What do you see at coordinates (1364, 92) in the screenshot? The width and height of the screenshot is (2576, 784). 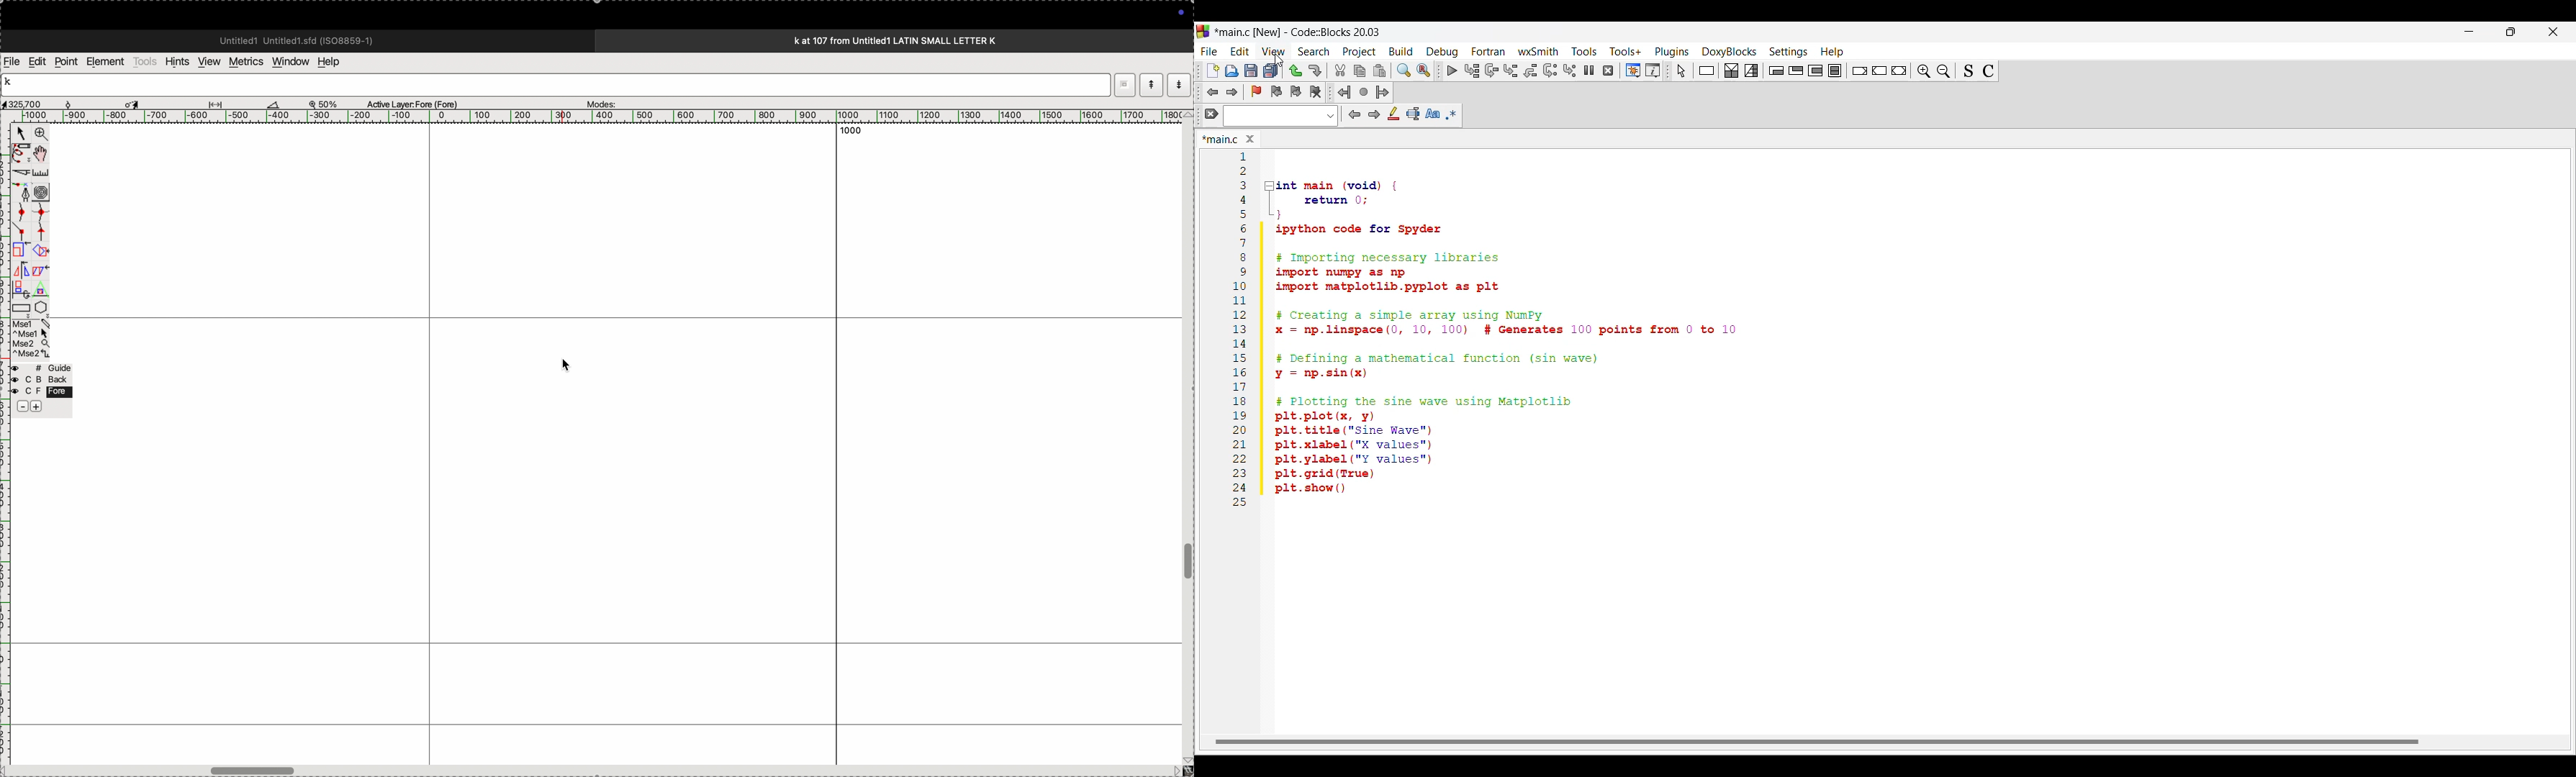 I see `Last jump` at bounding box center [1364, 92].